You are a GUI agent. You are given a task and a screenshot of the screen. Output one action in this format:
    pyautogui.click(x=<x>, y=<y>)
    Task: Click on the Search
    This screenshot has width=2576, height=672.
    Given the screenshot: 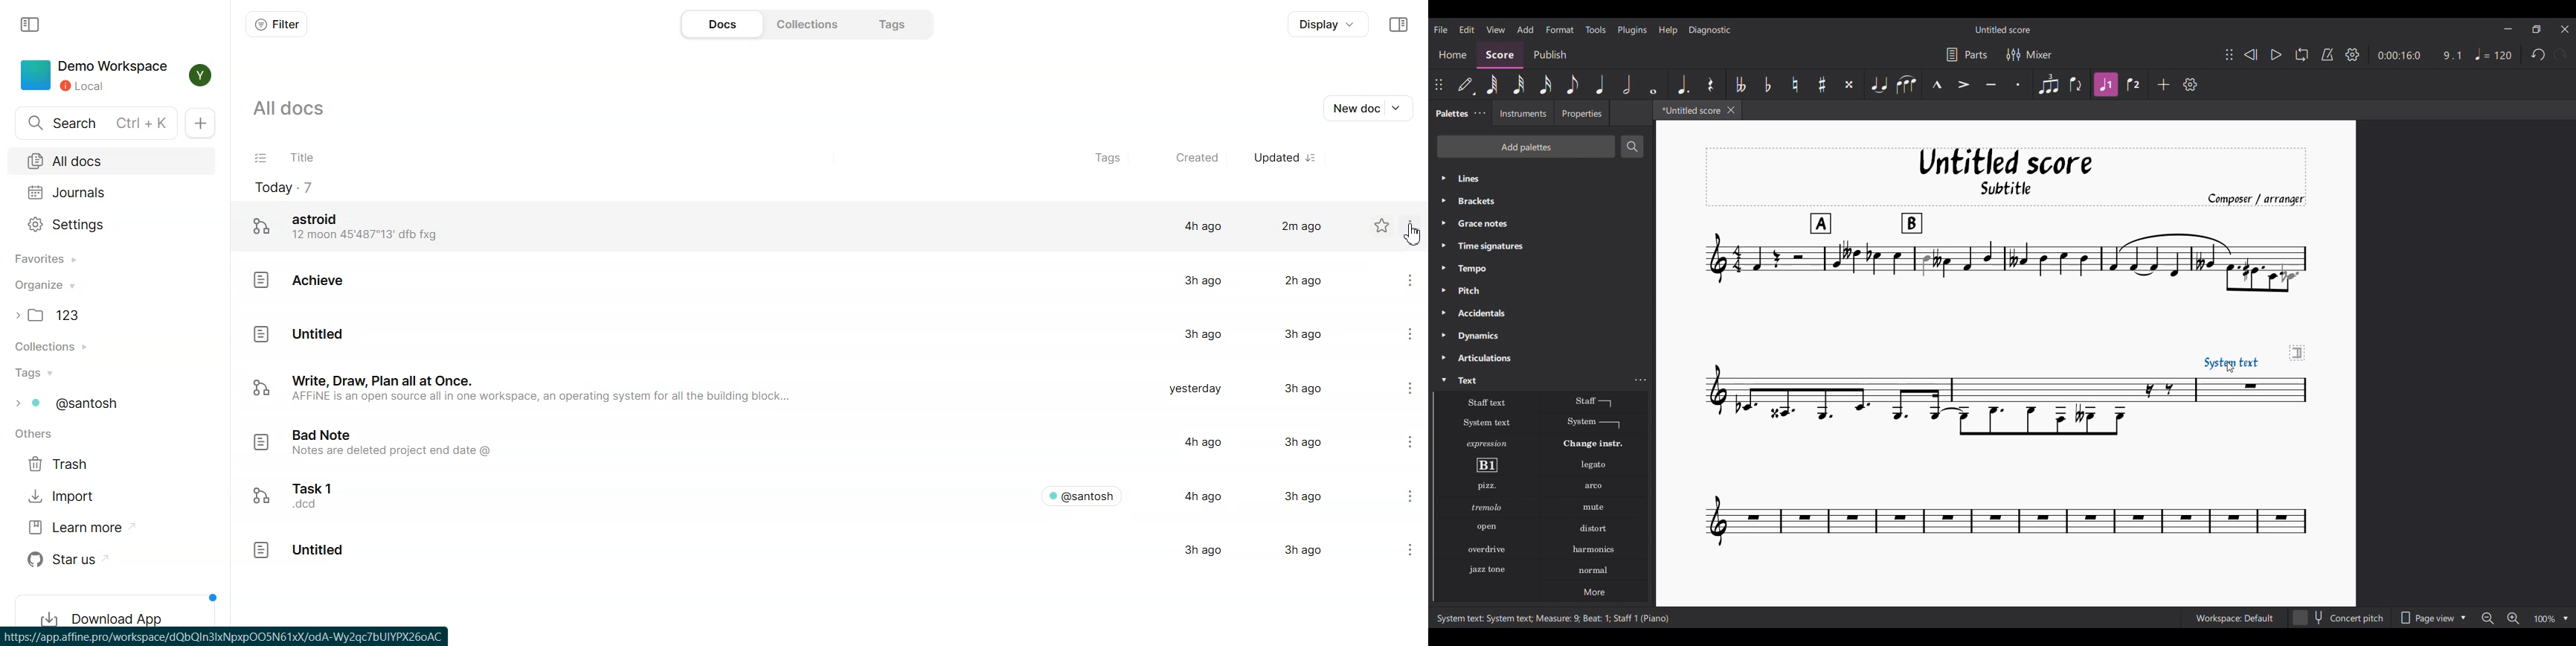 What is the action you would take?
    pyautogui.click(x=1631, y=147)
    